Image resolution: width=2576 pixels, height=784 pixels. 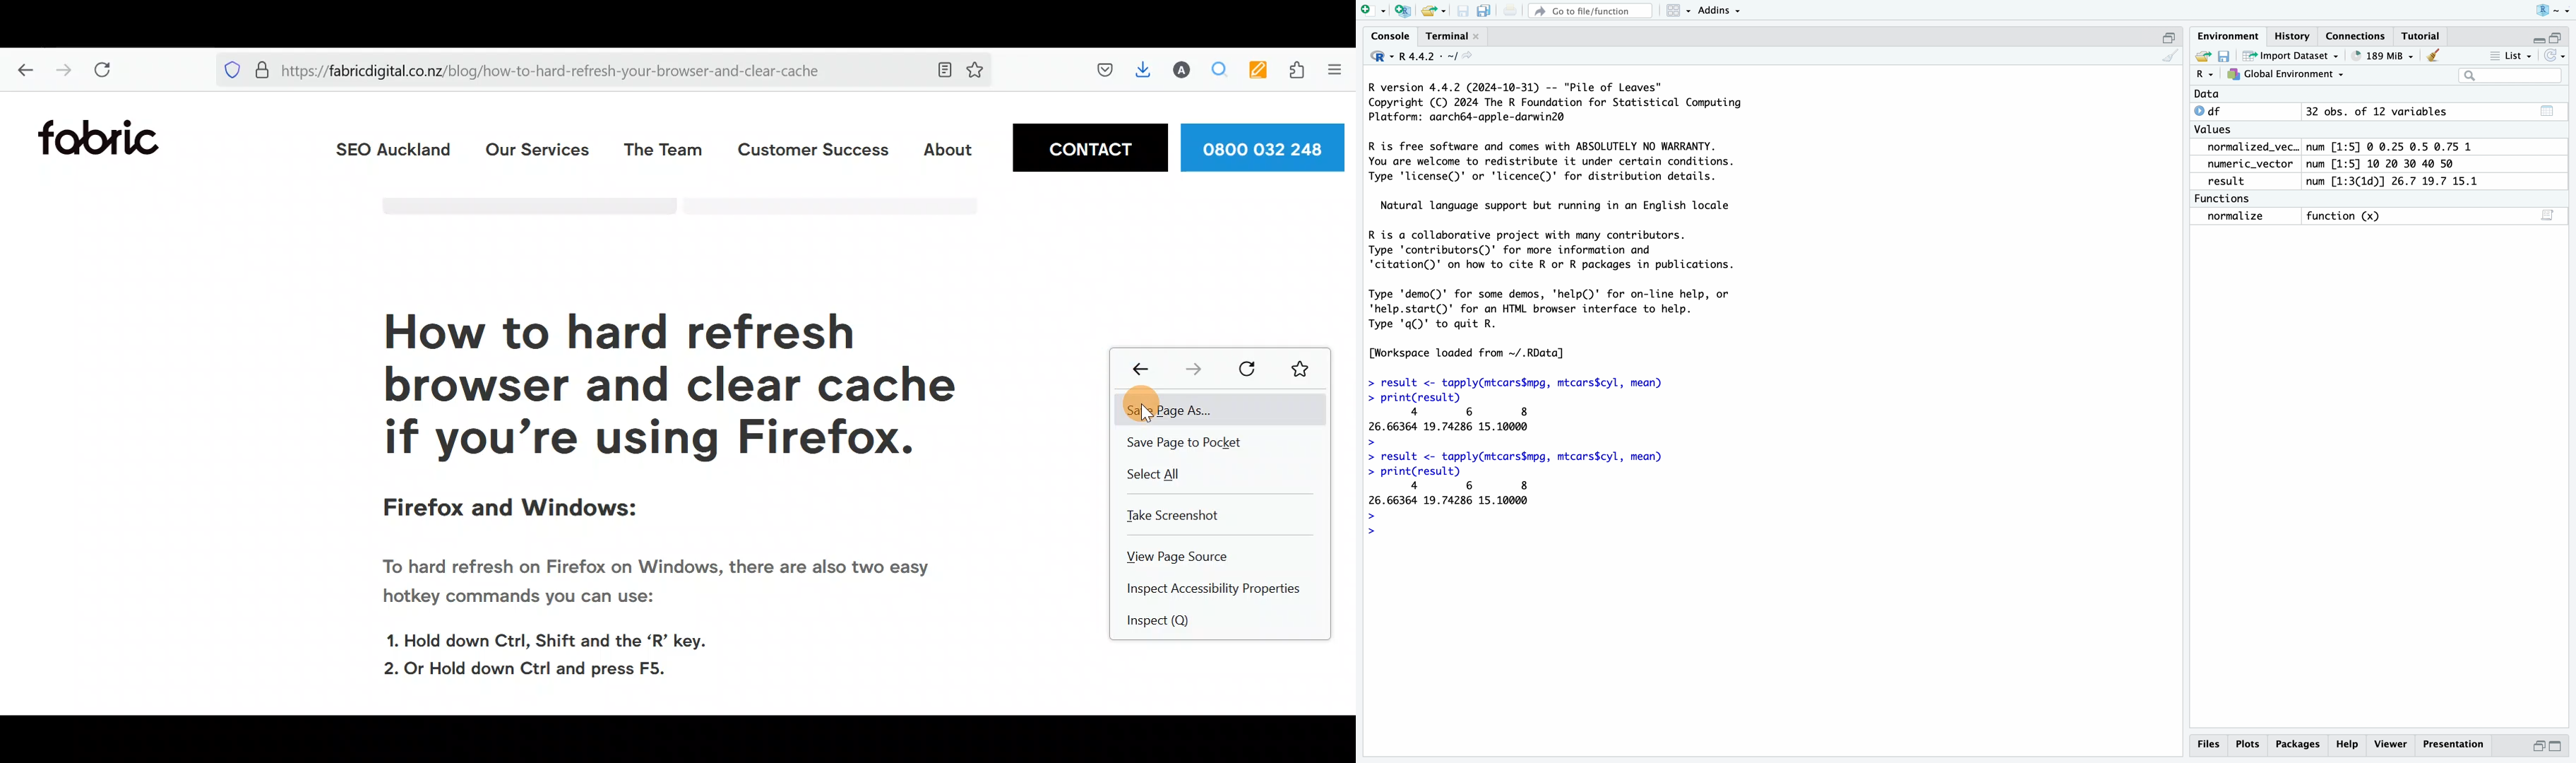 I want to click on Console, so click(x=1390, y=35).